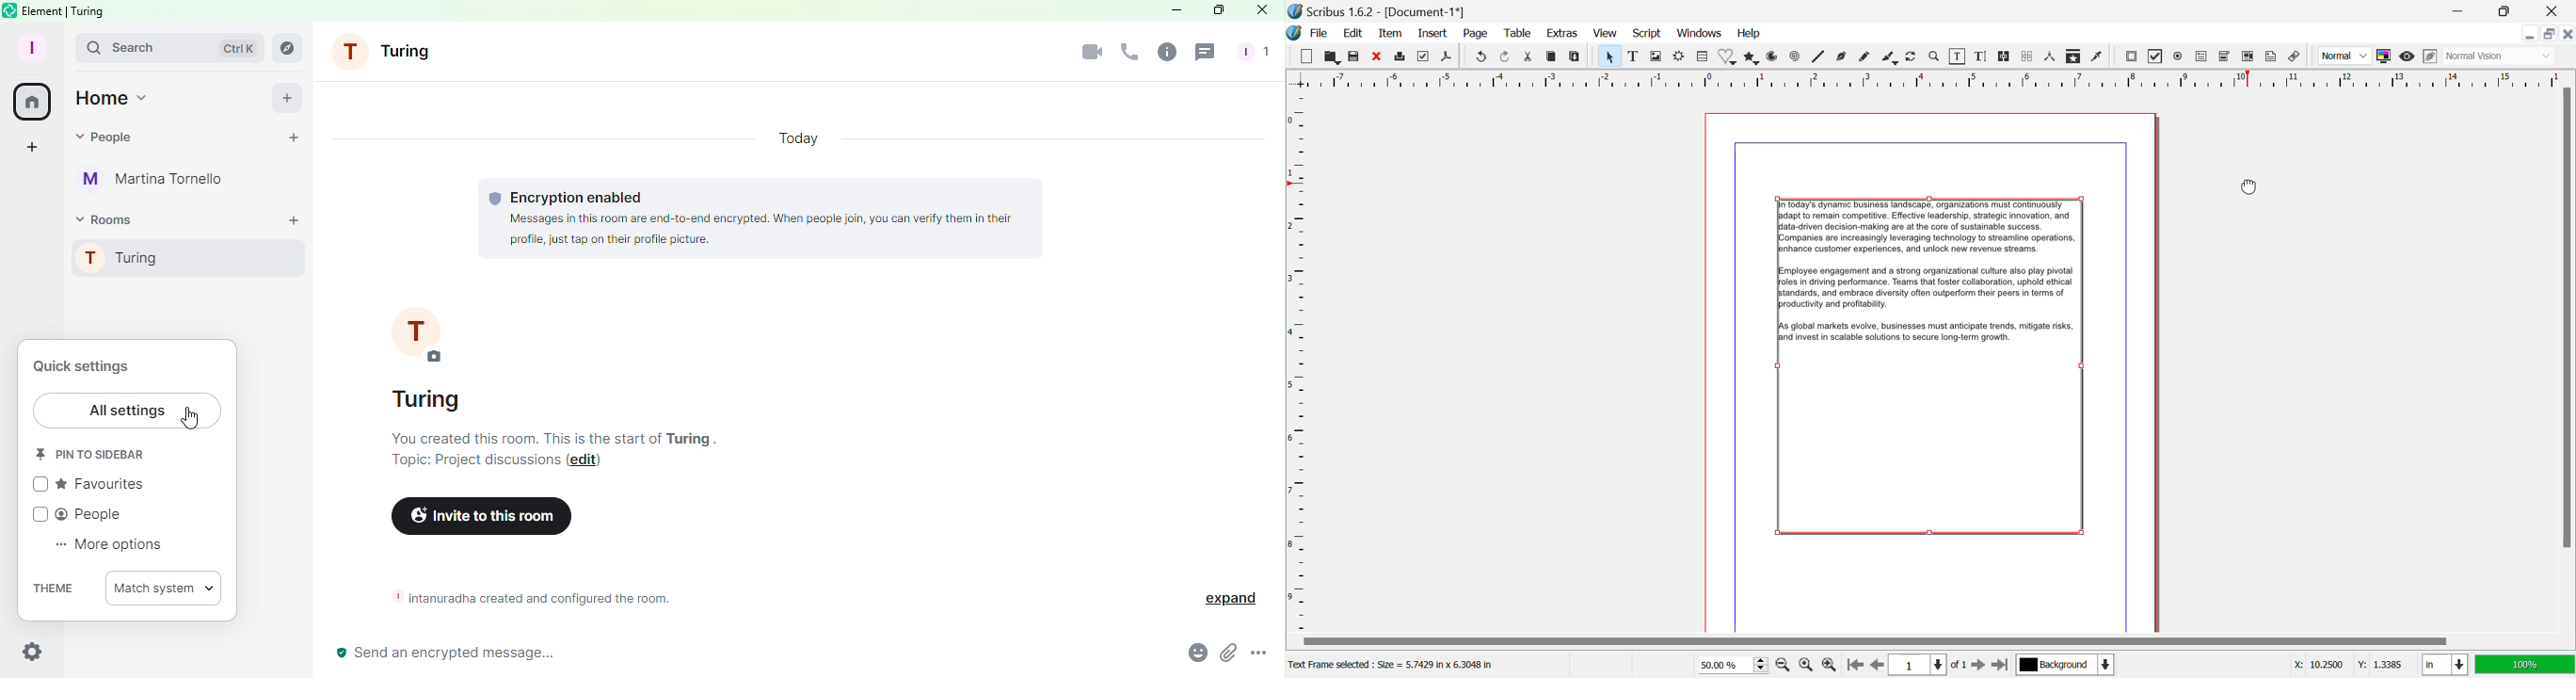 The image size is (2576, 700). What do you see at coordinates (2446, 665) in the screenshot?
I see `Meausrement Units` at bounding box center [2446, 665].